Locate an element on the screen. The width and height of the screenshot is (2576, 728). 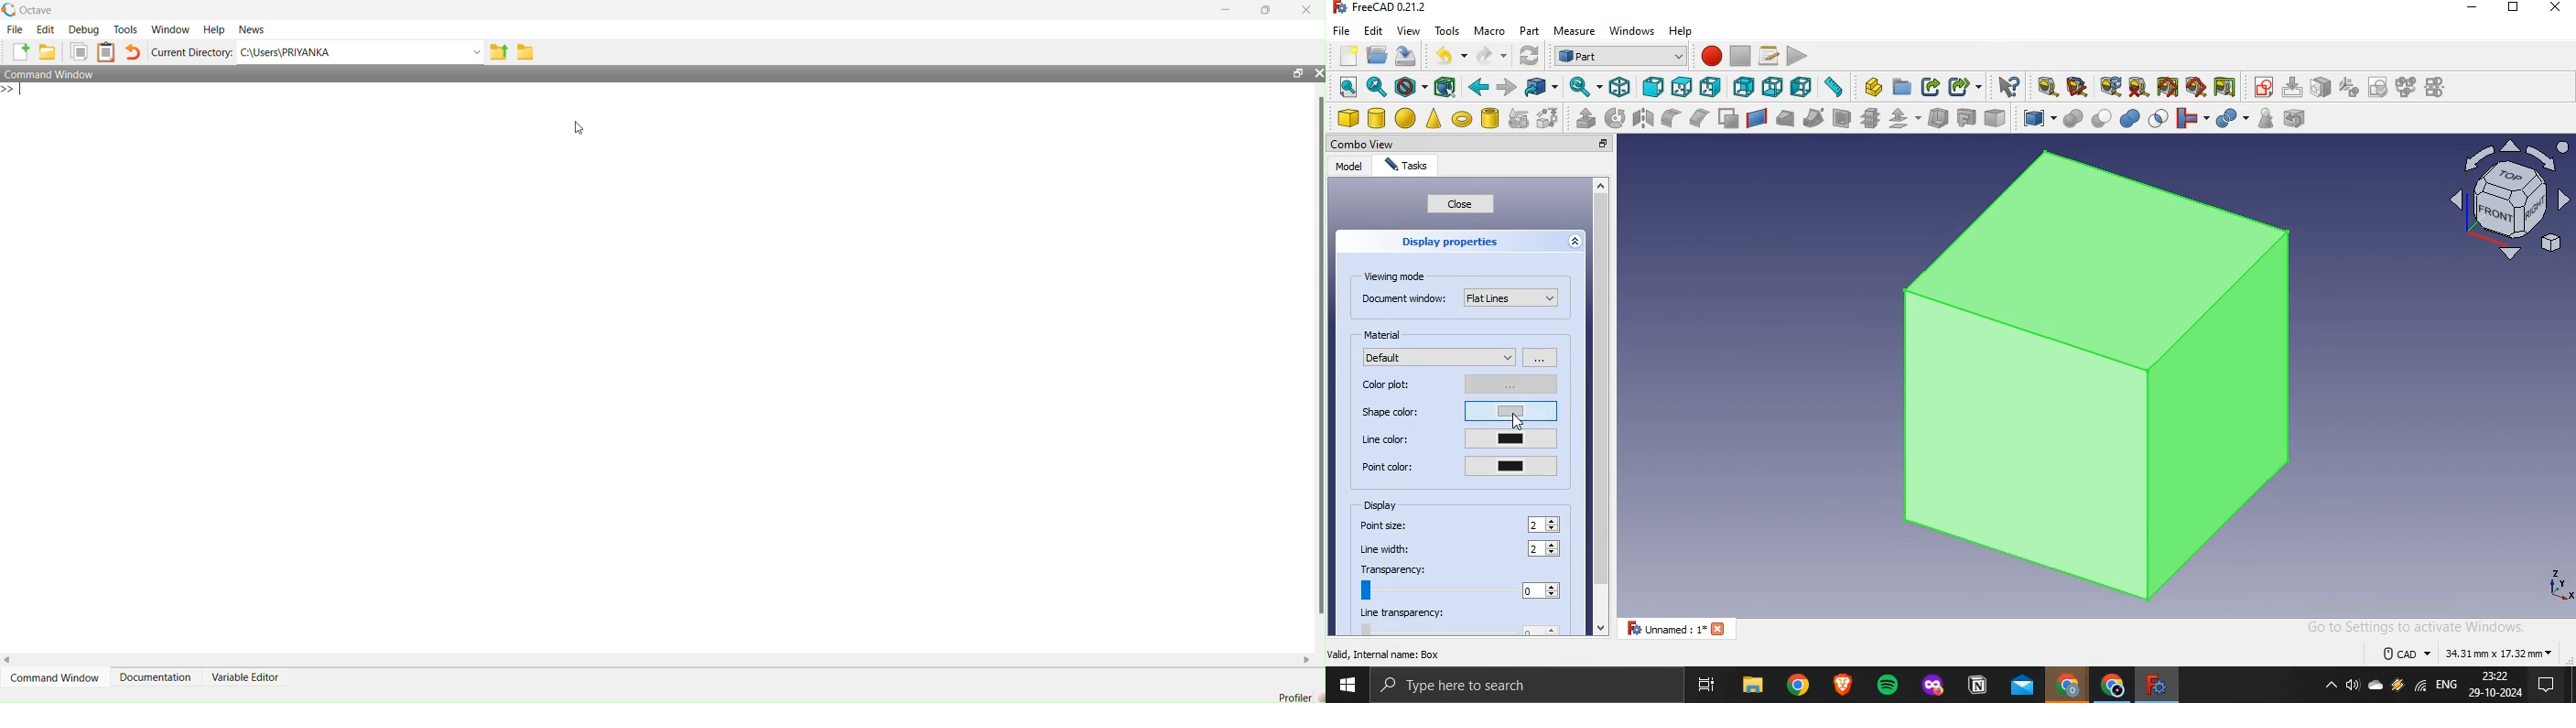
Debug is located at coordinates (84, 28).